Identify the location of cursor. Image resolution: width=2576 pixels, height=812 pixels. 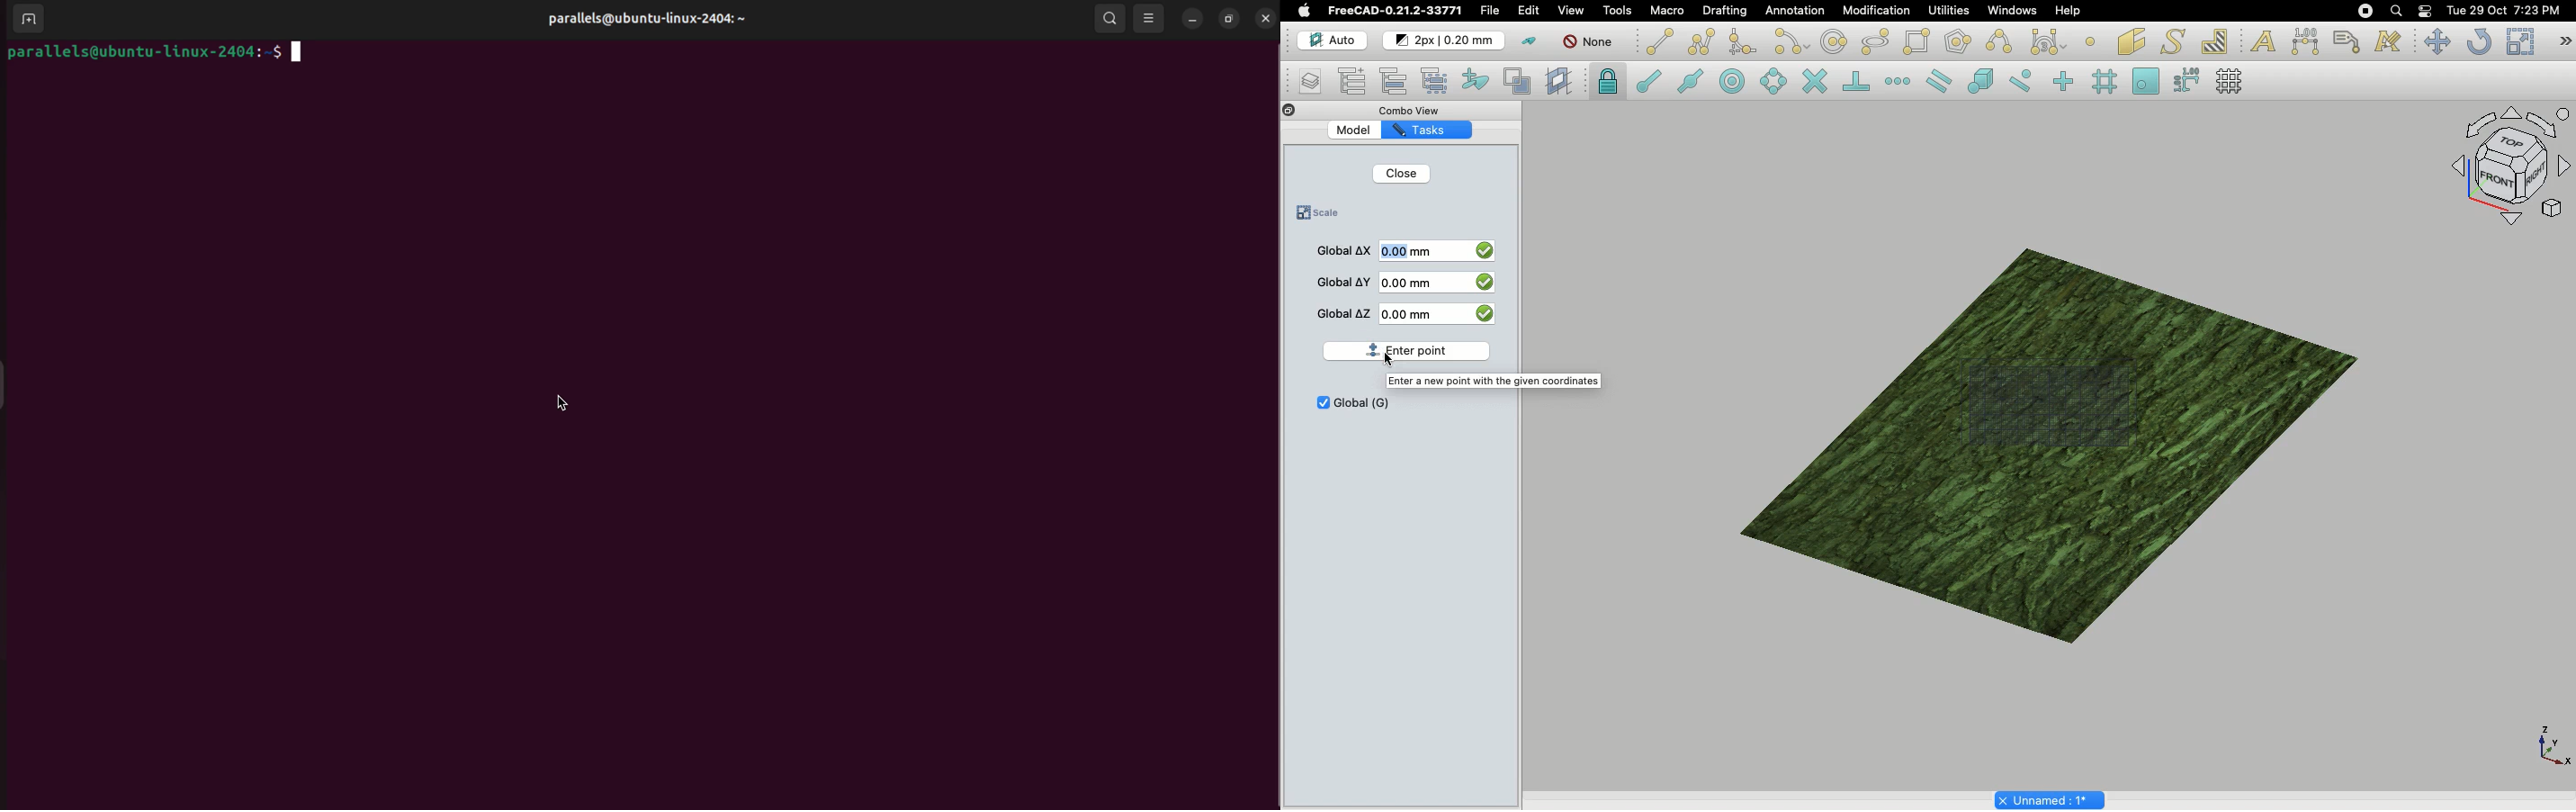
(1387, 361).